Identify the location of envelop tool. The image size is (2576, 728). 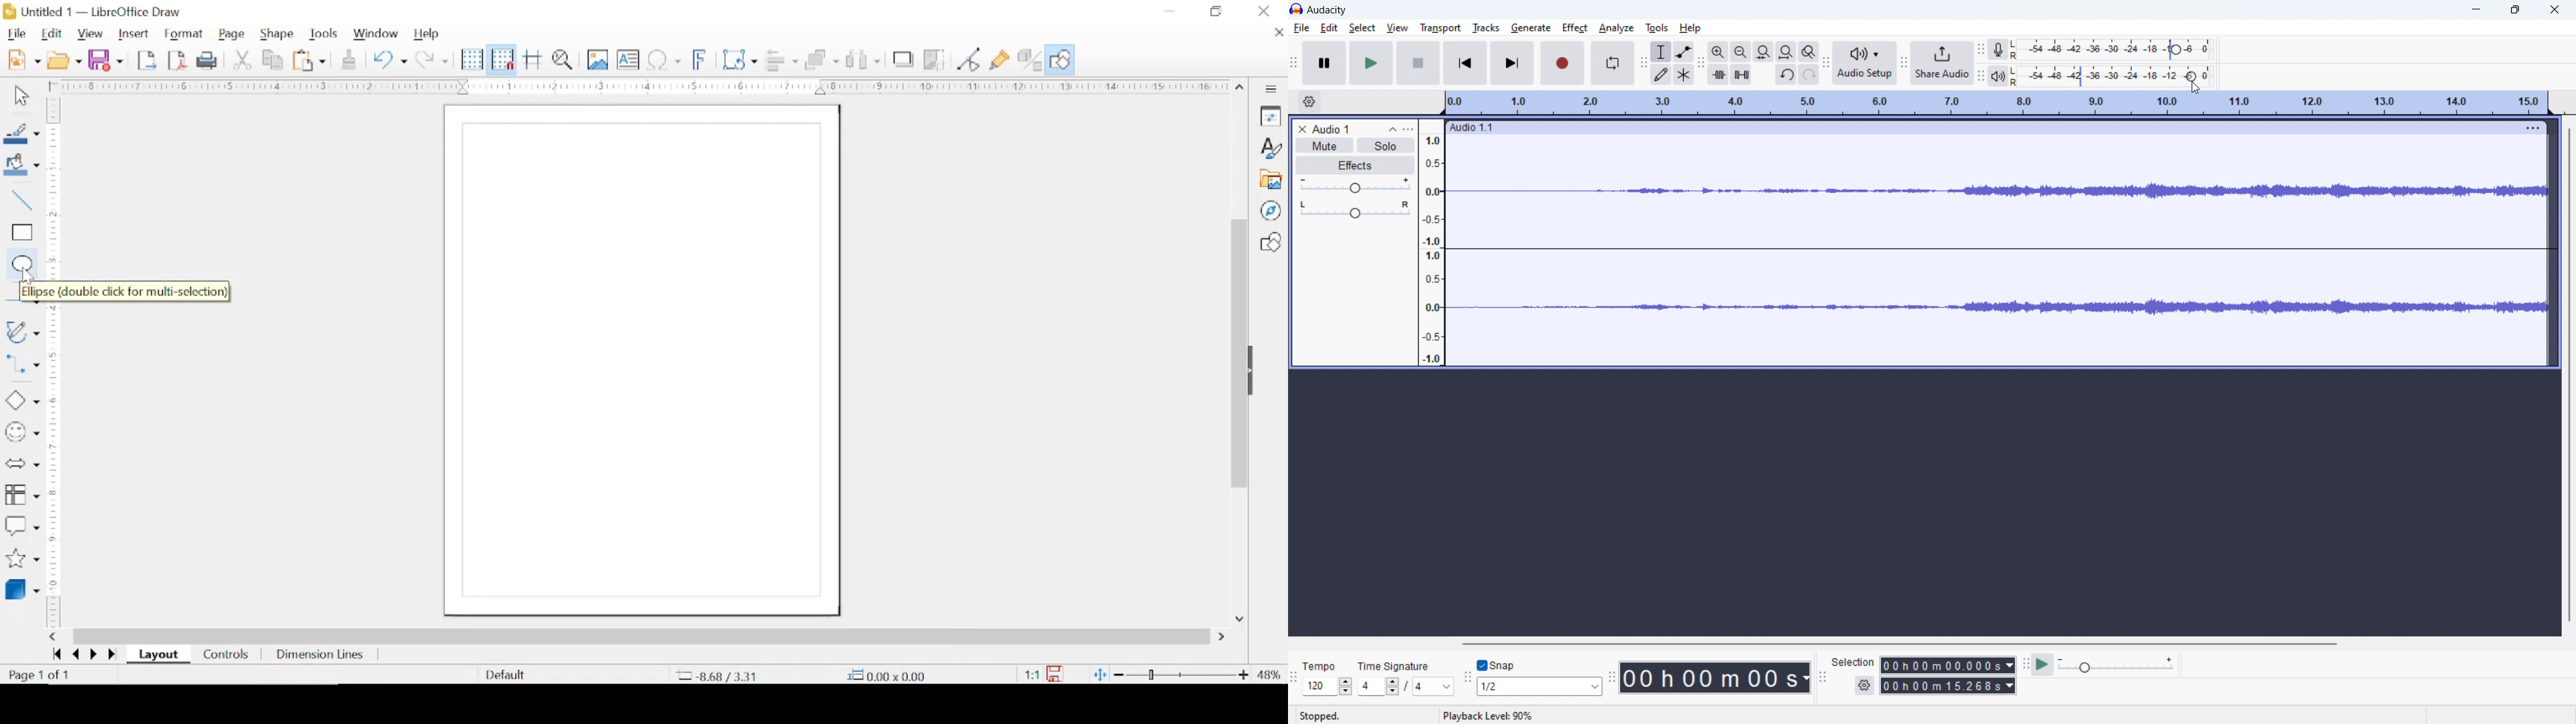
(1684, 52).